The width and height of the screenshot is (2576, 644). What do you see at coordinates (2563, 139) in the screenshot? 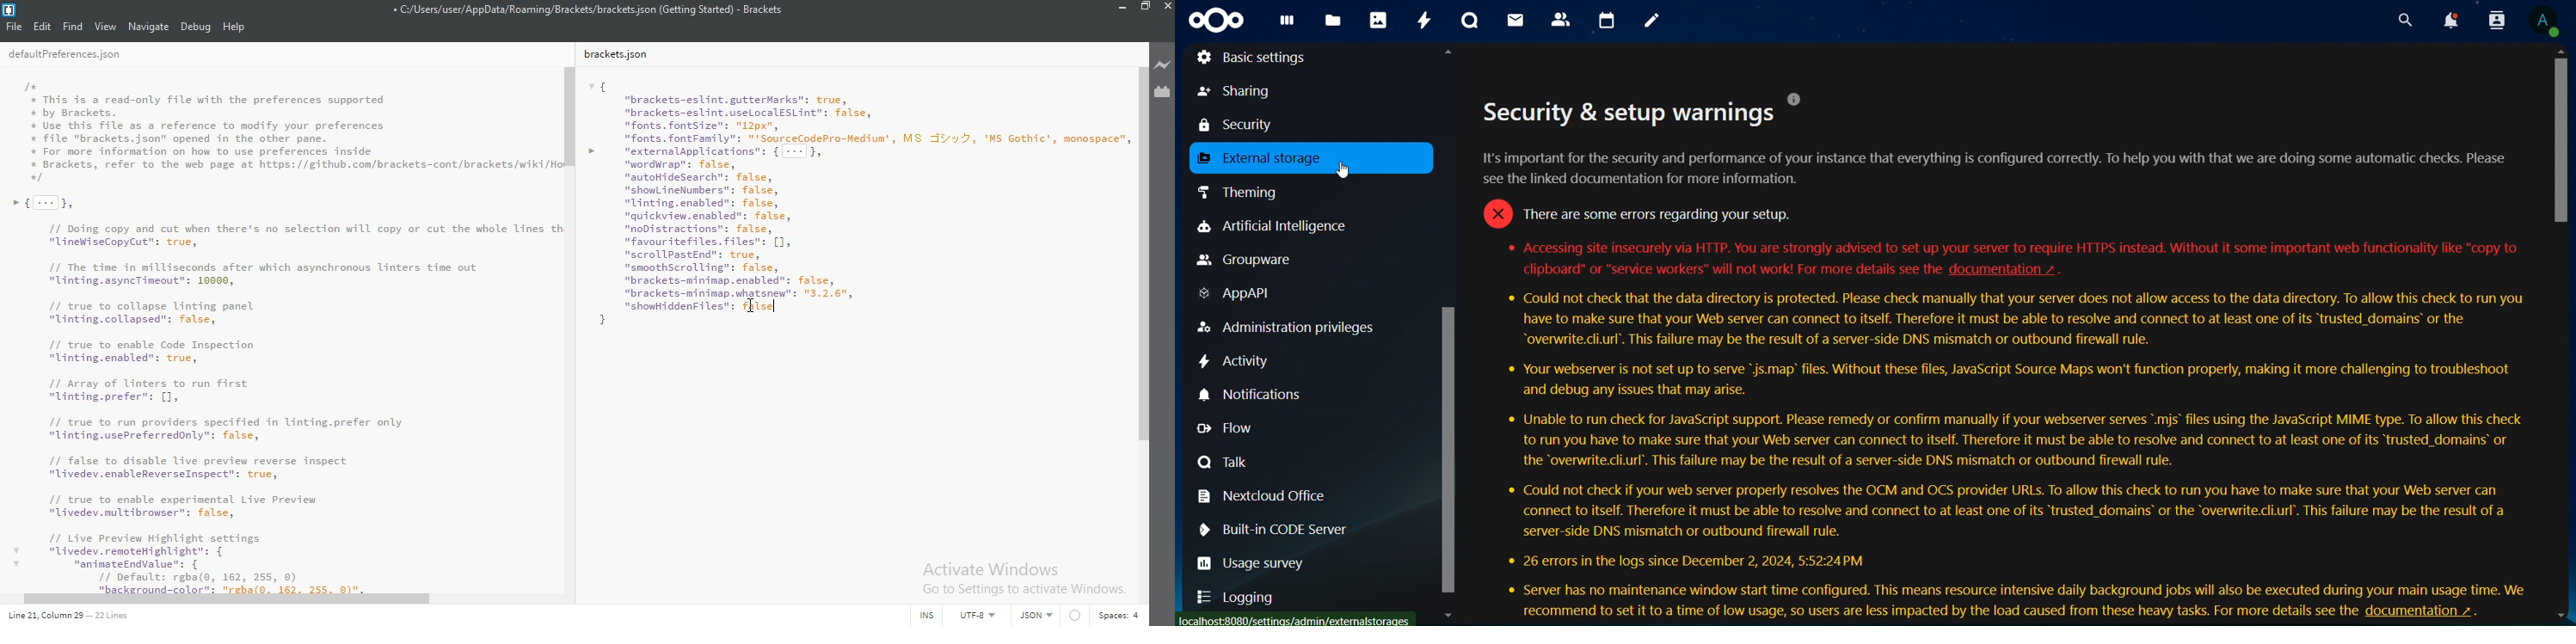
I see `cursor` at bounding box center [2563, 139].